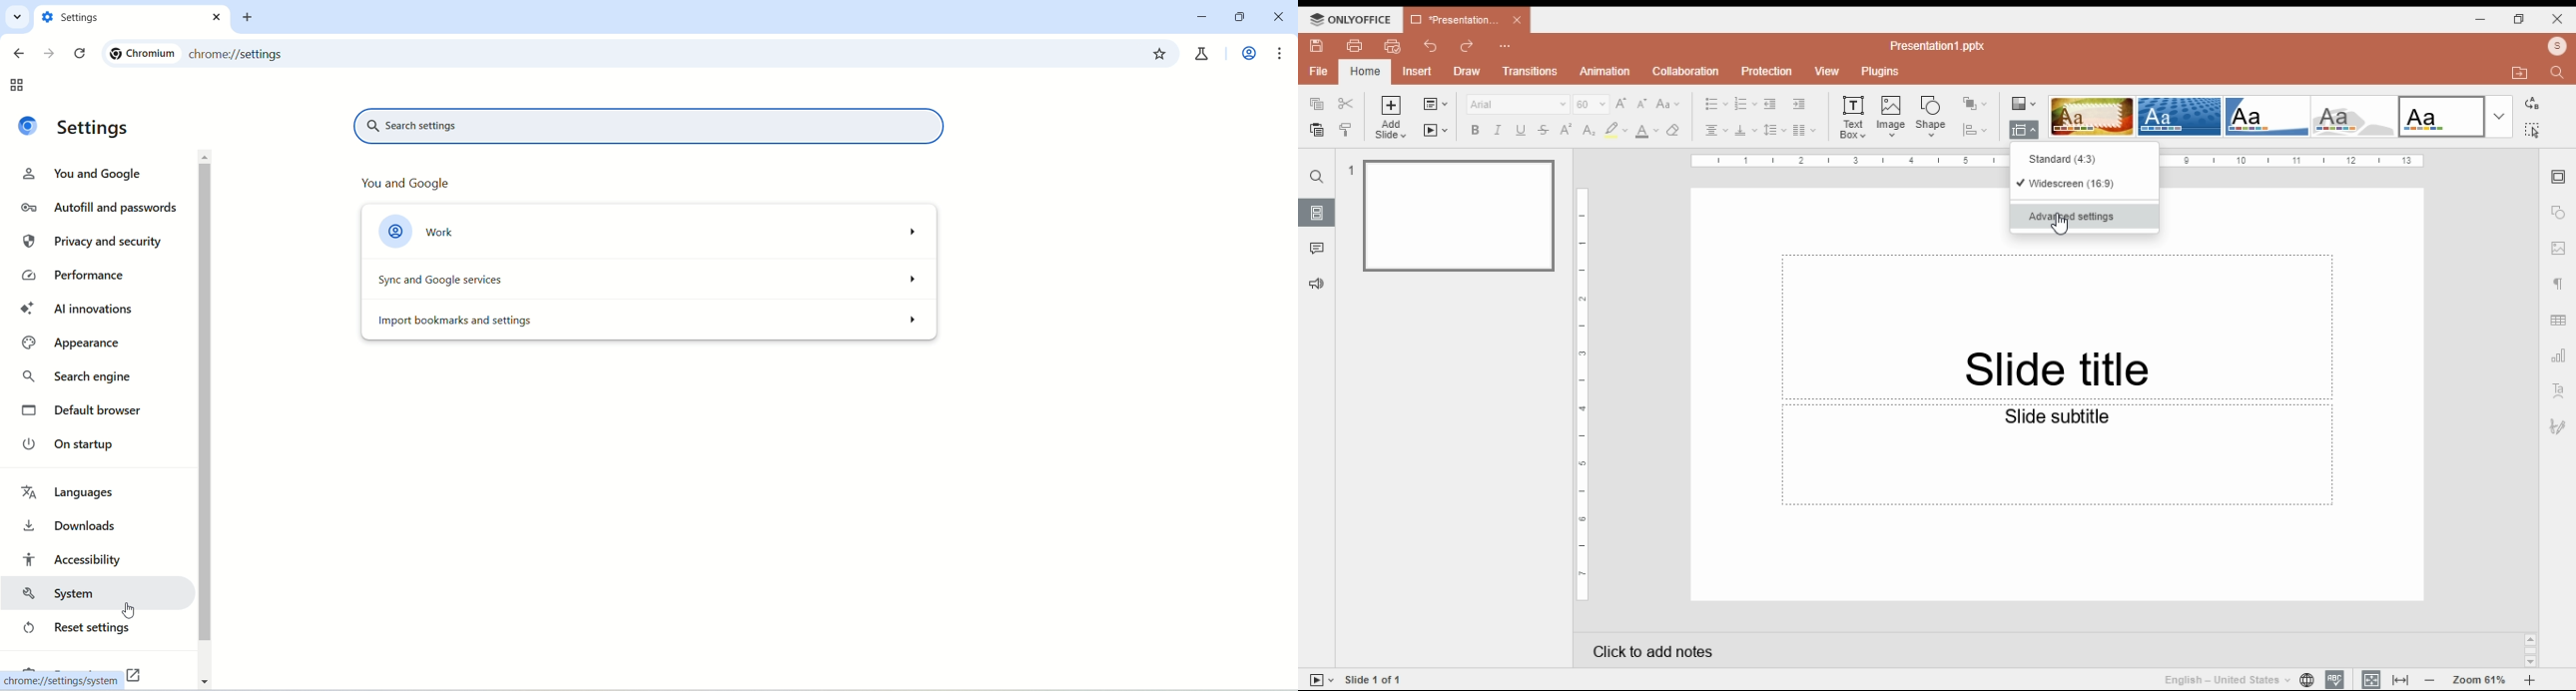  Describe the element at coordinates (2560, 355) in the screenshot. I see `chart settings` at that location.